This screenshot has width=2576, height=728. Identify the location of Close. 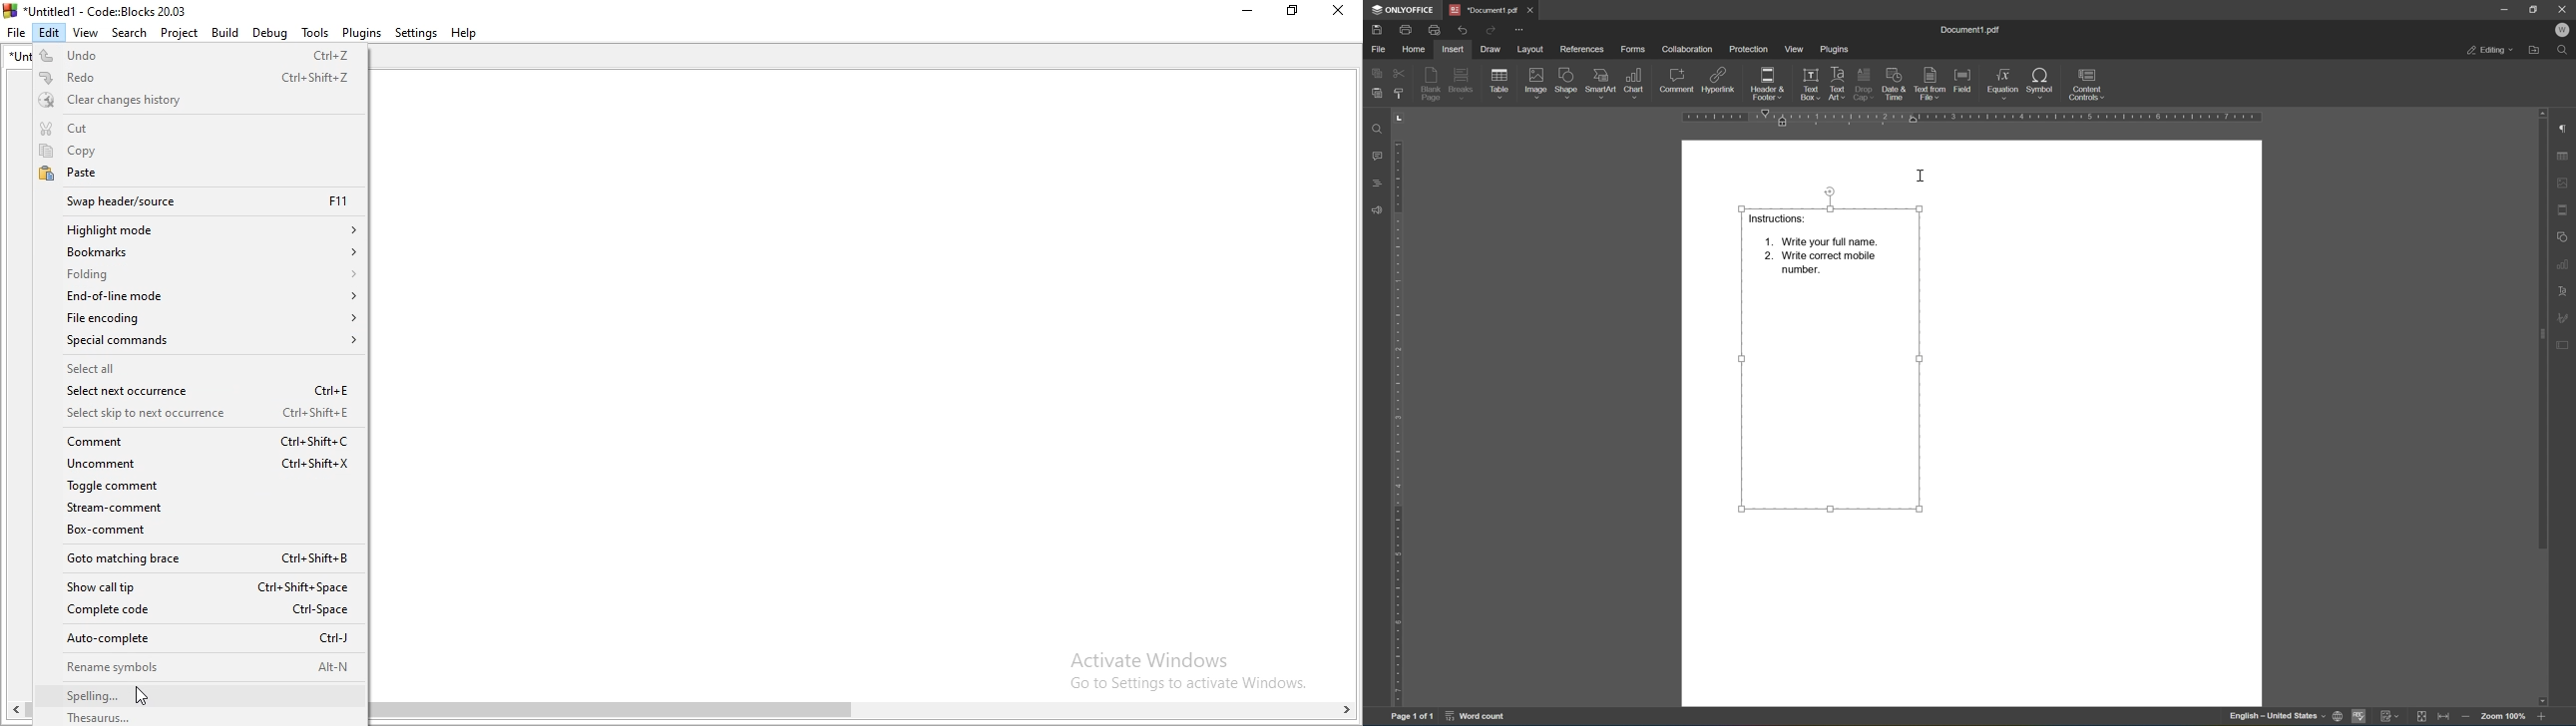
(1532, 9).